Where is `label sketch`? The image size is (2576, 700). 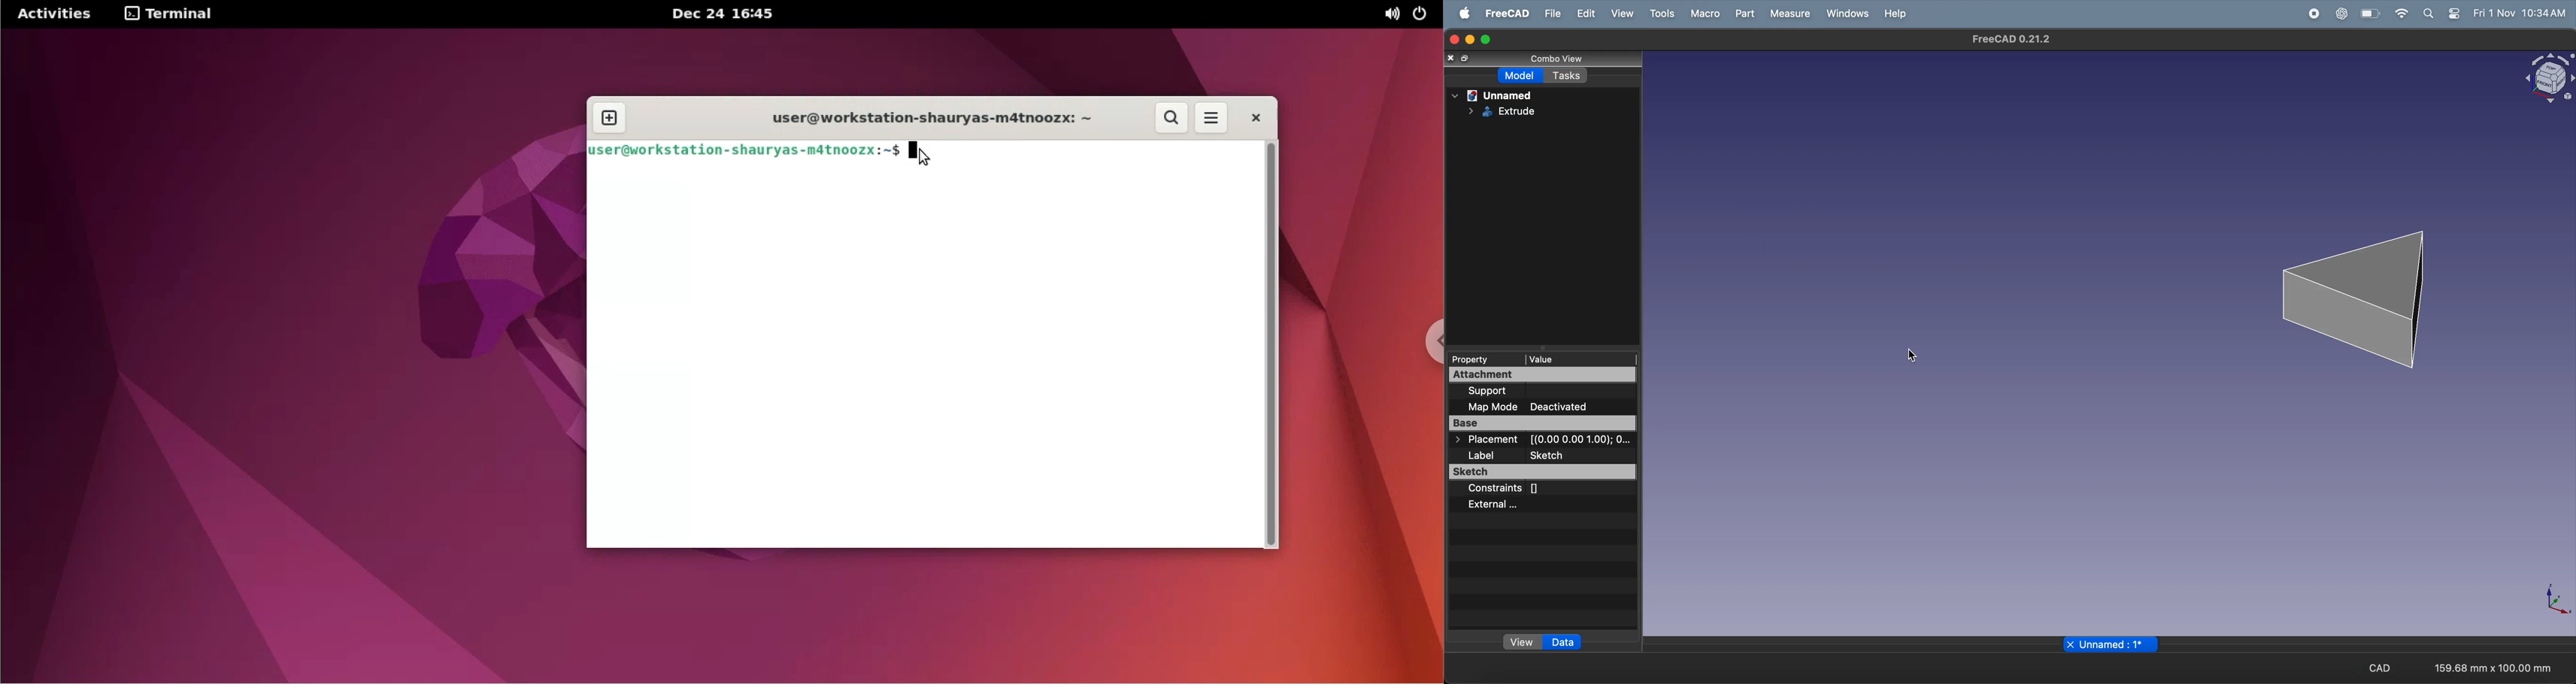 label sketch is located at coordinates (1544, 456).